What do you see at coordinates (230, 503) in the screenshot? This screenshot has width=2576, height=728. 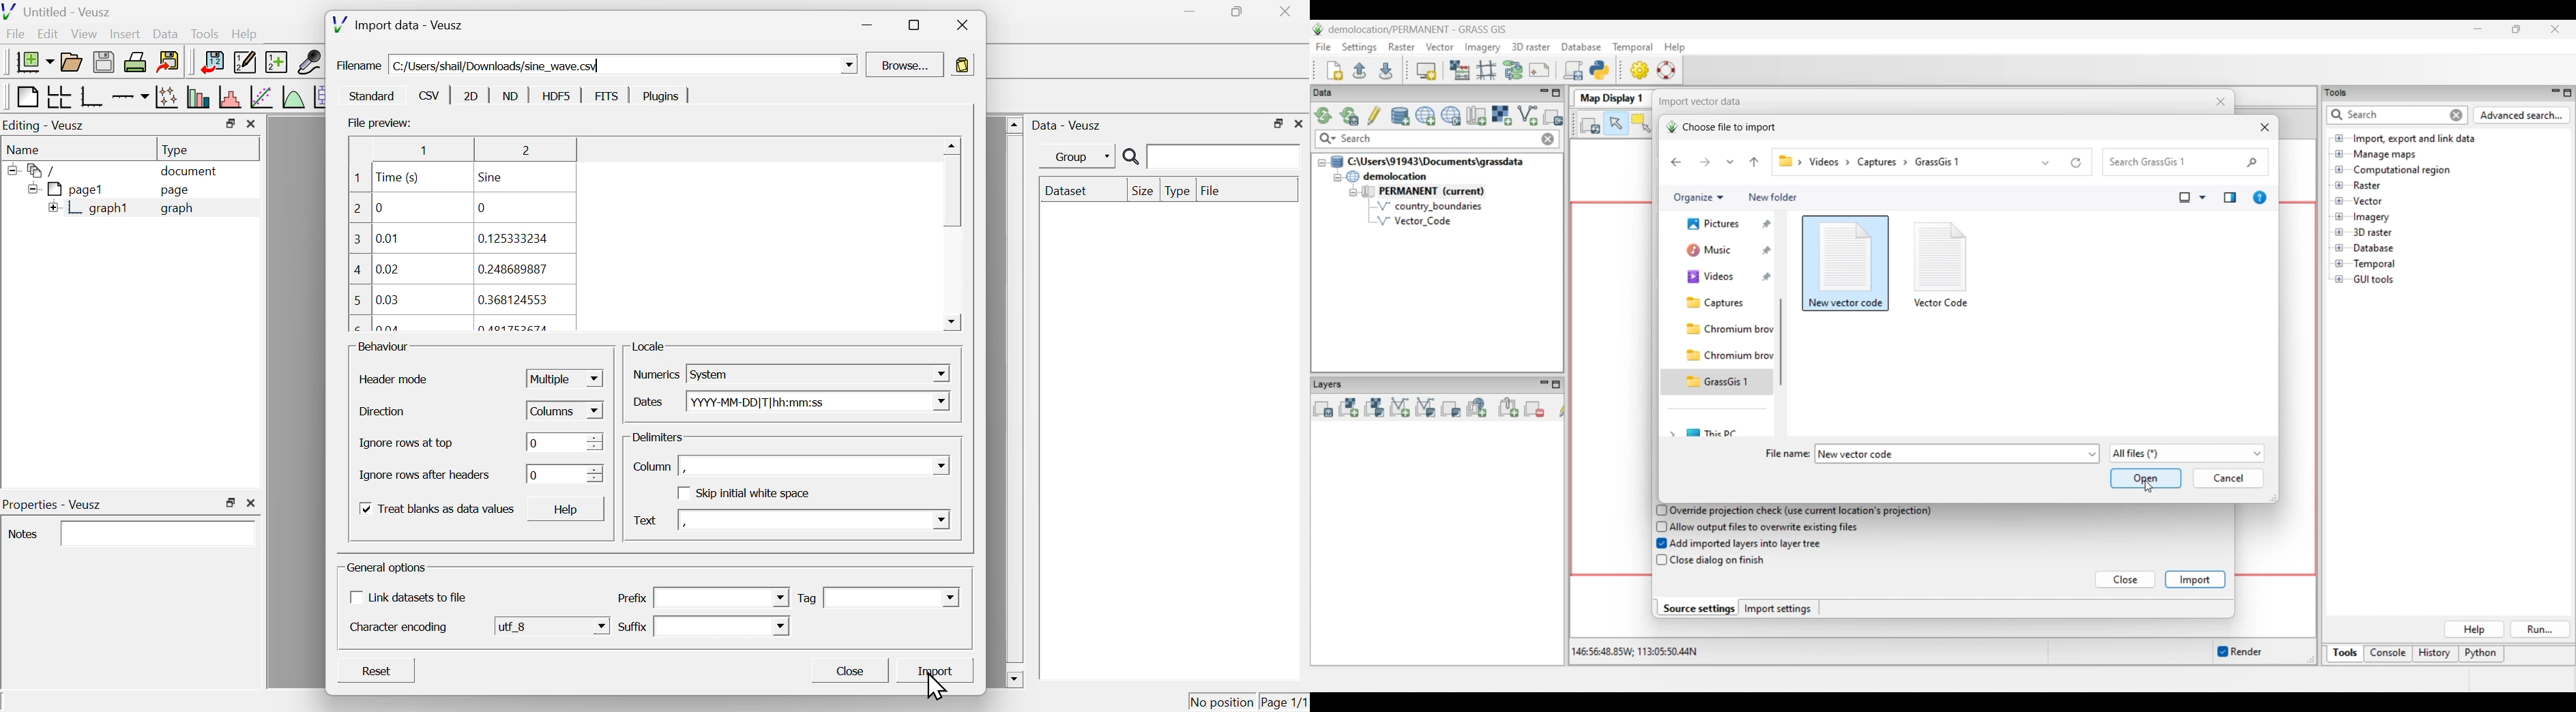 I see `maximize` at bounding box center [230, 503].